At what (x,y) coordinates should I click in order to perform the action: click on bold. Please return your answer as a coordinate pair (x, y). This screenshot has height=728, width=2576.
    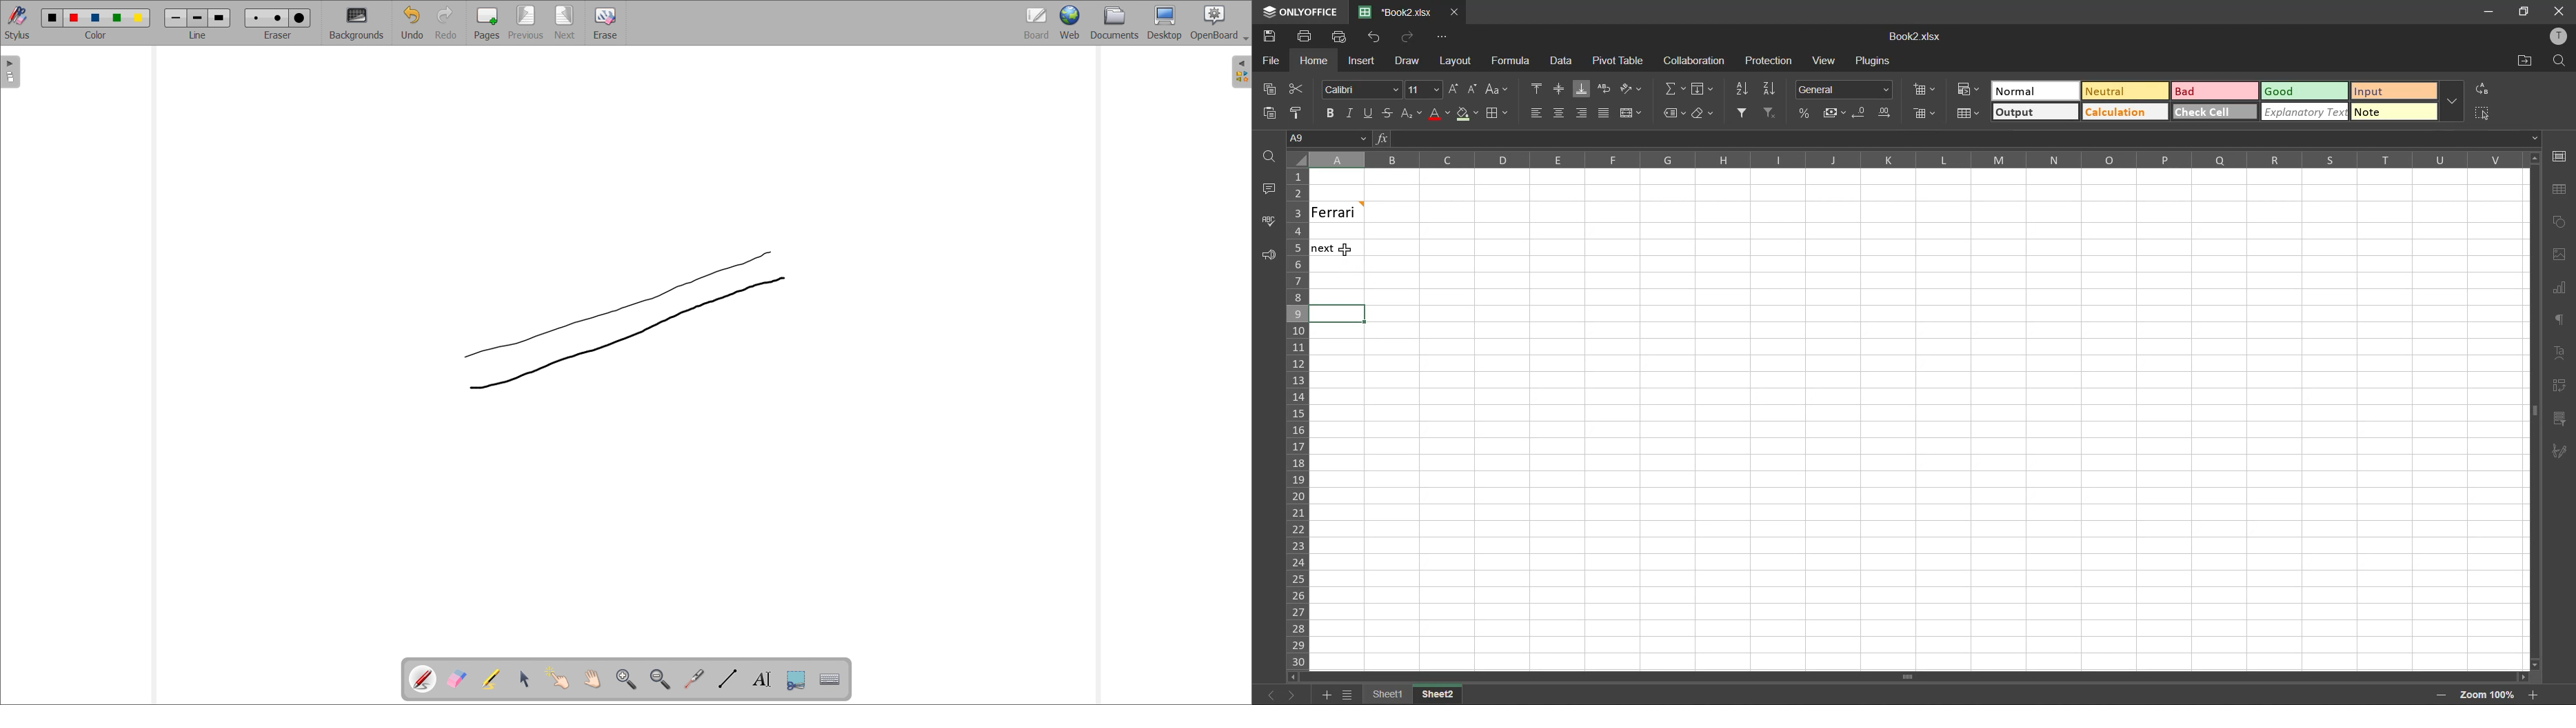
    Looking at the image, I should click on (1329, 113).